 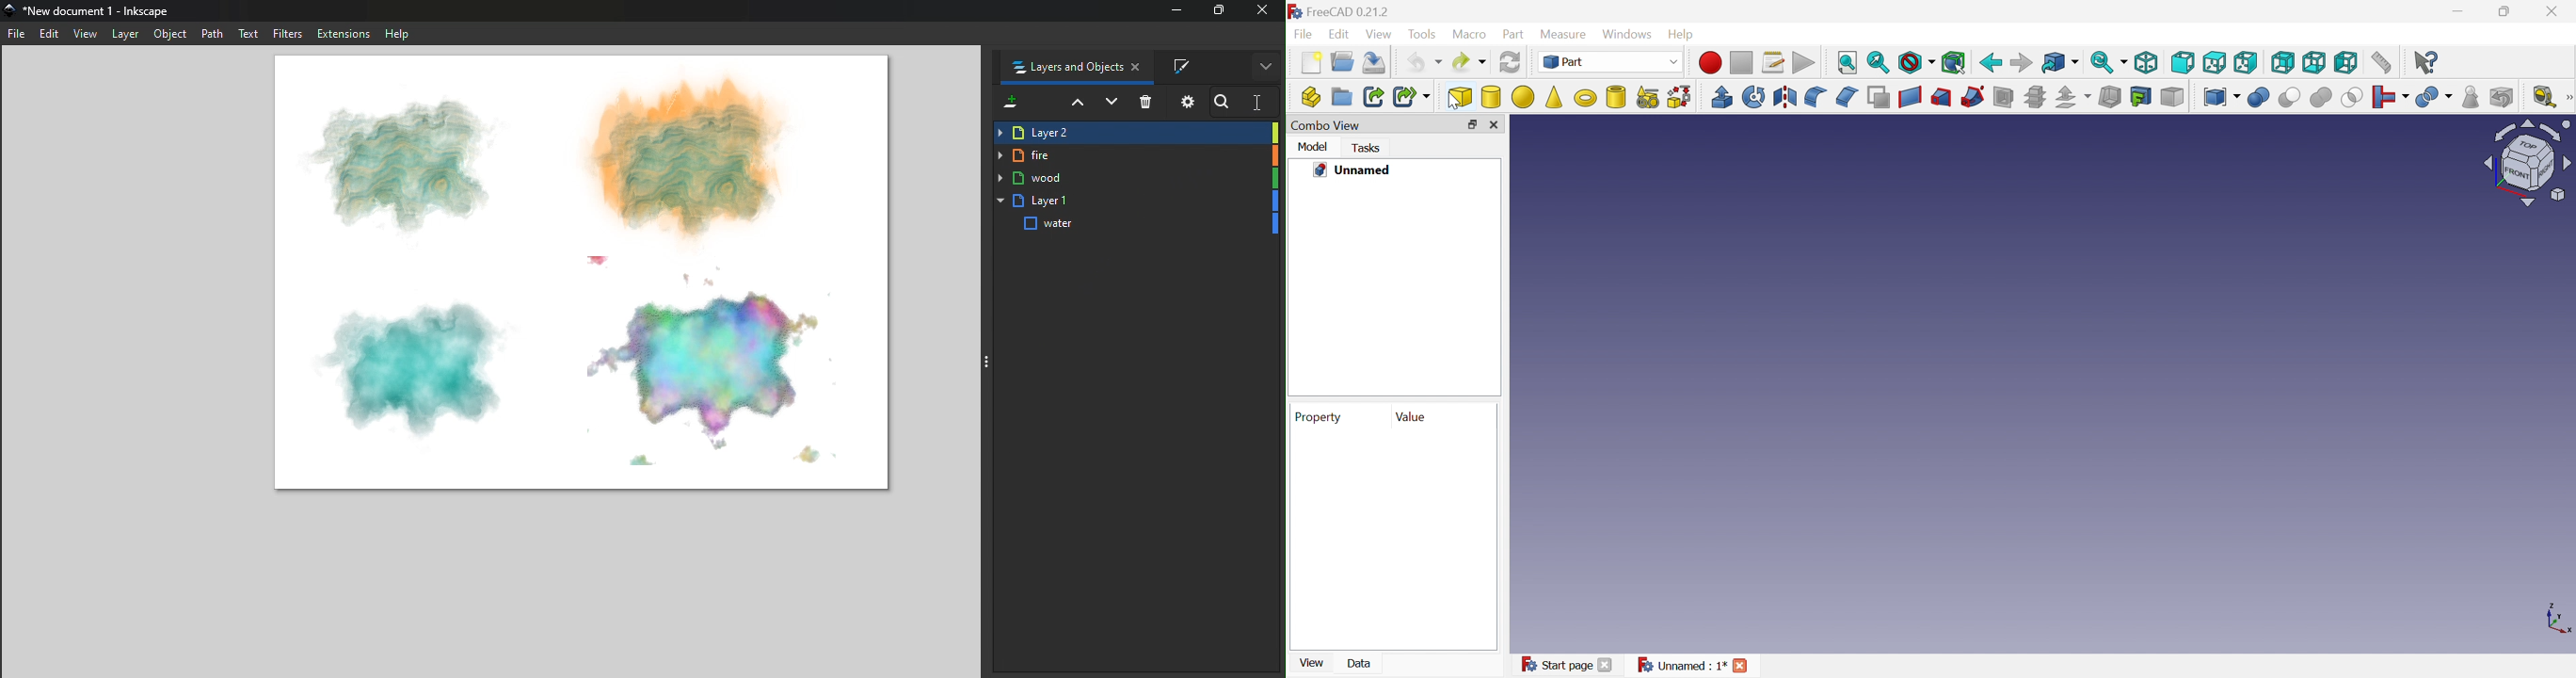 What do you see at coordinates (2035, 97) in the screenshot?
I see `Cross-sections` at bounding box center [2035, 97].